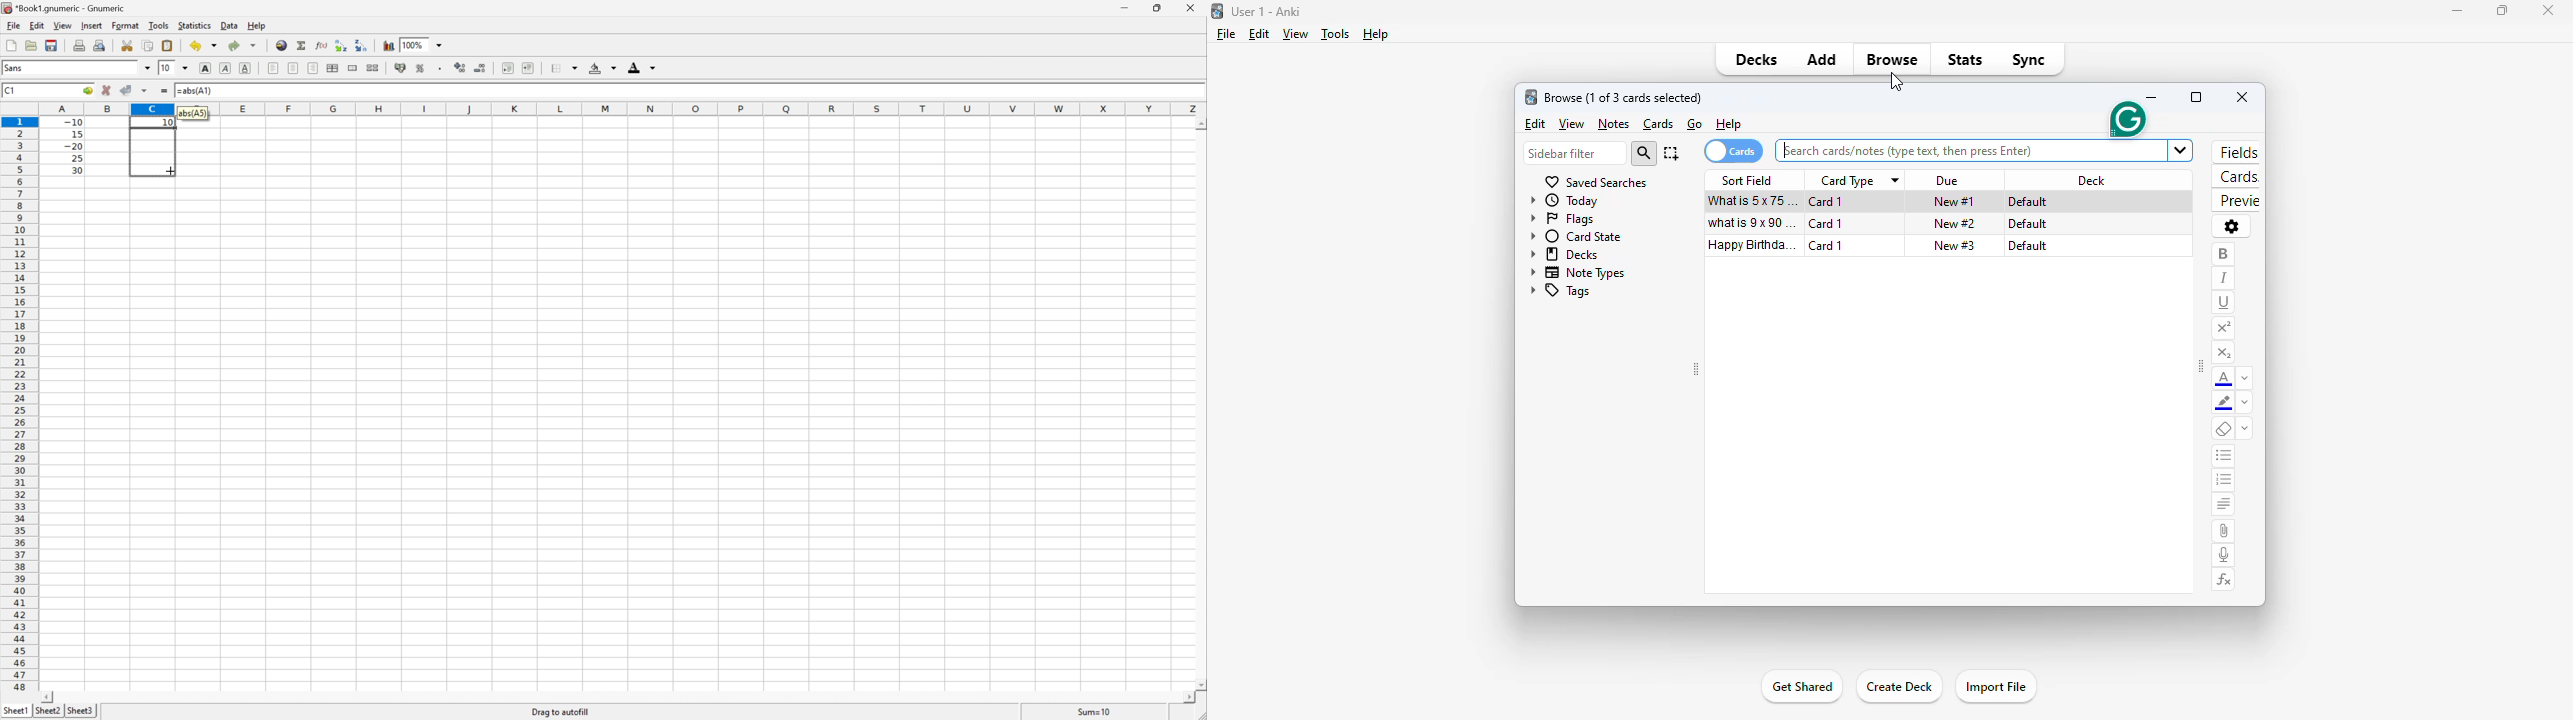 The image size is (2576, 728). What do you see at coordinates (294, 68) in the screenshot?
I see `center horizontally` at bounding box center [294, 68].